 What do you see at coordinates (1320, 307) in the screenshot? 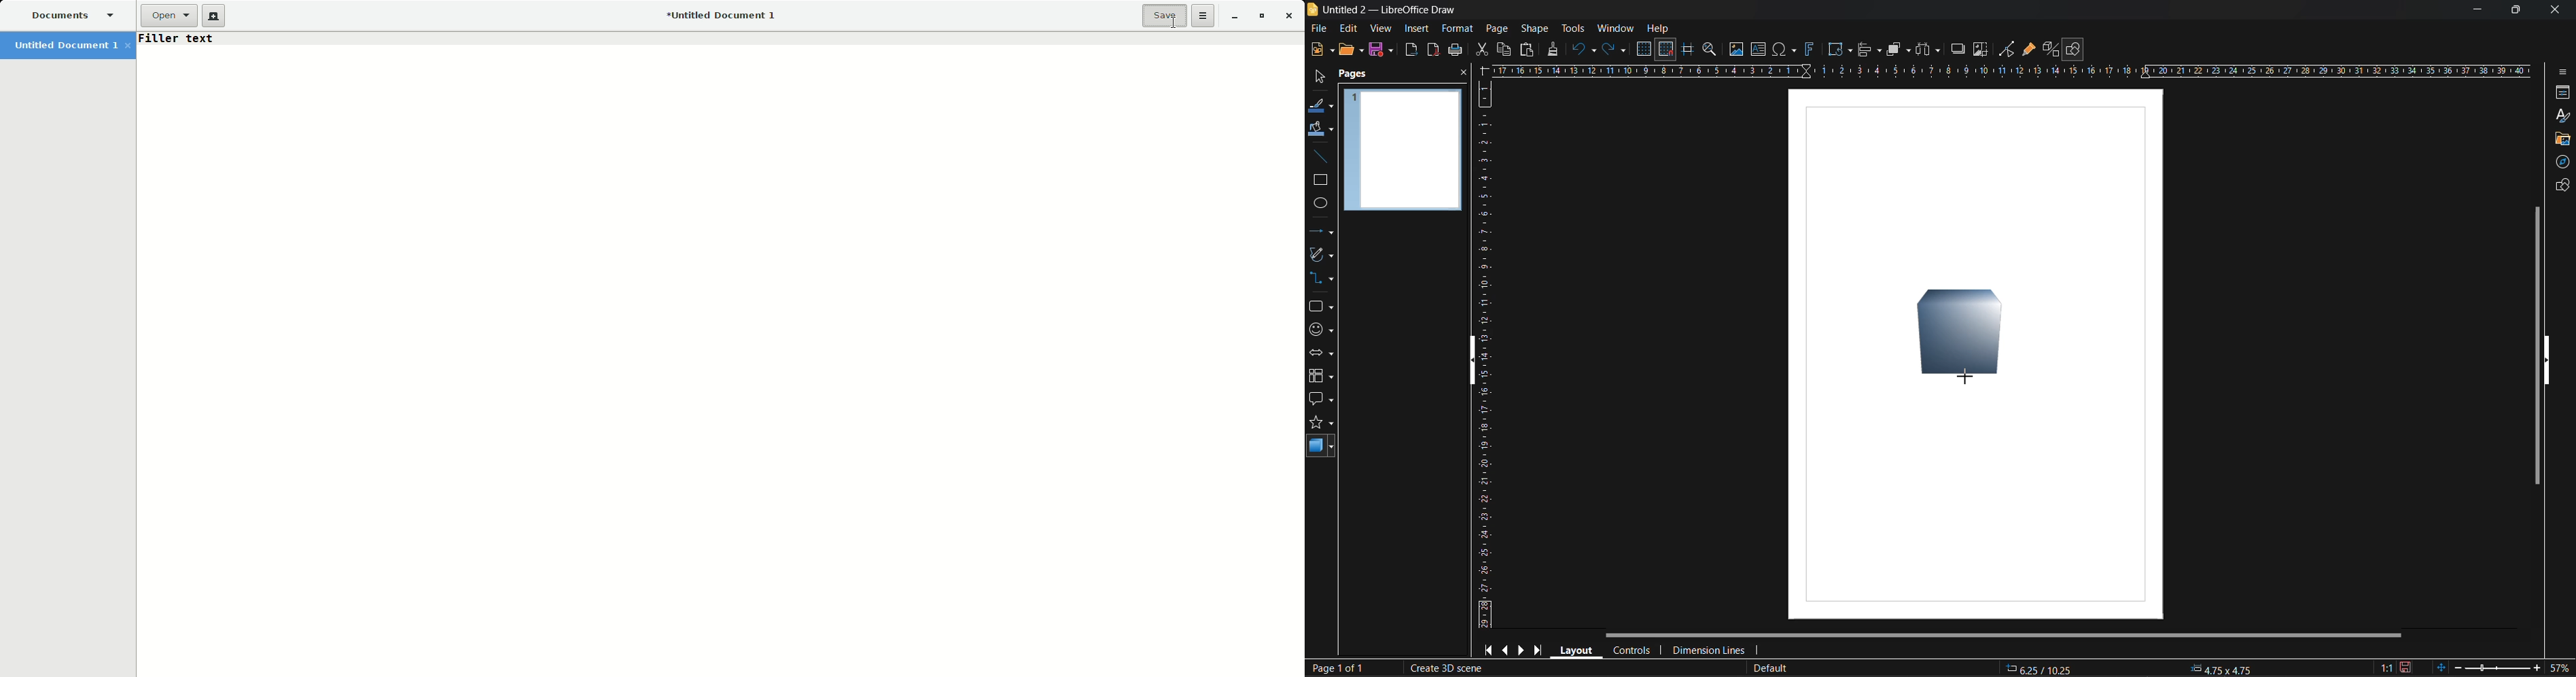
I see `shapes` at bounding box center [1320, 307].